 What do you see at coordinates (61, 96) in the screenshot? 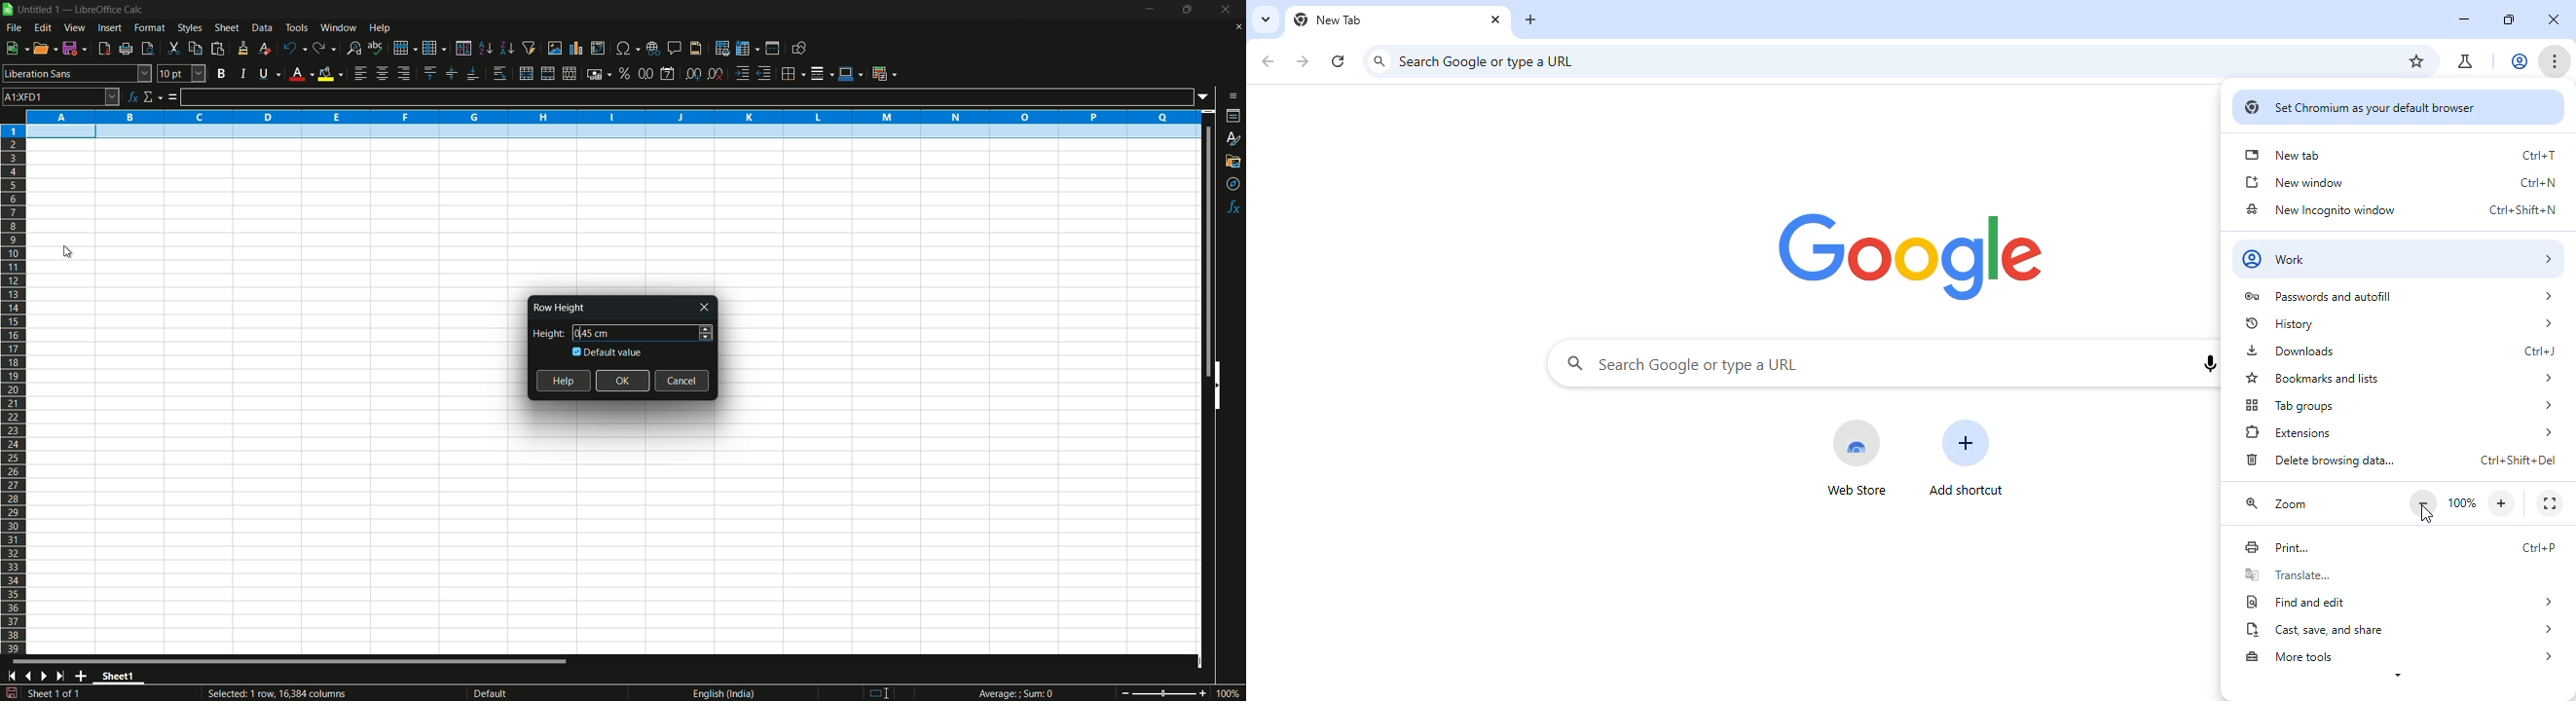
I see `cell name` at bounding box center [61, 96].